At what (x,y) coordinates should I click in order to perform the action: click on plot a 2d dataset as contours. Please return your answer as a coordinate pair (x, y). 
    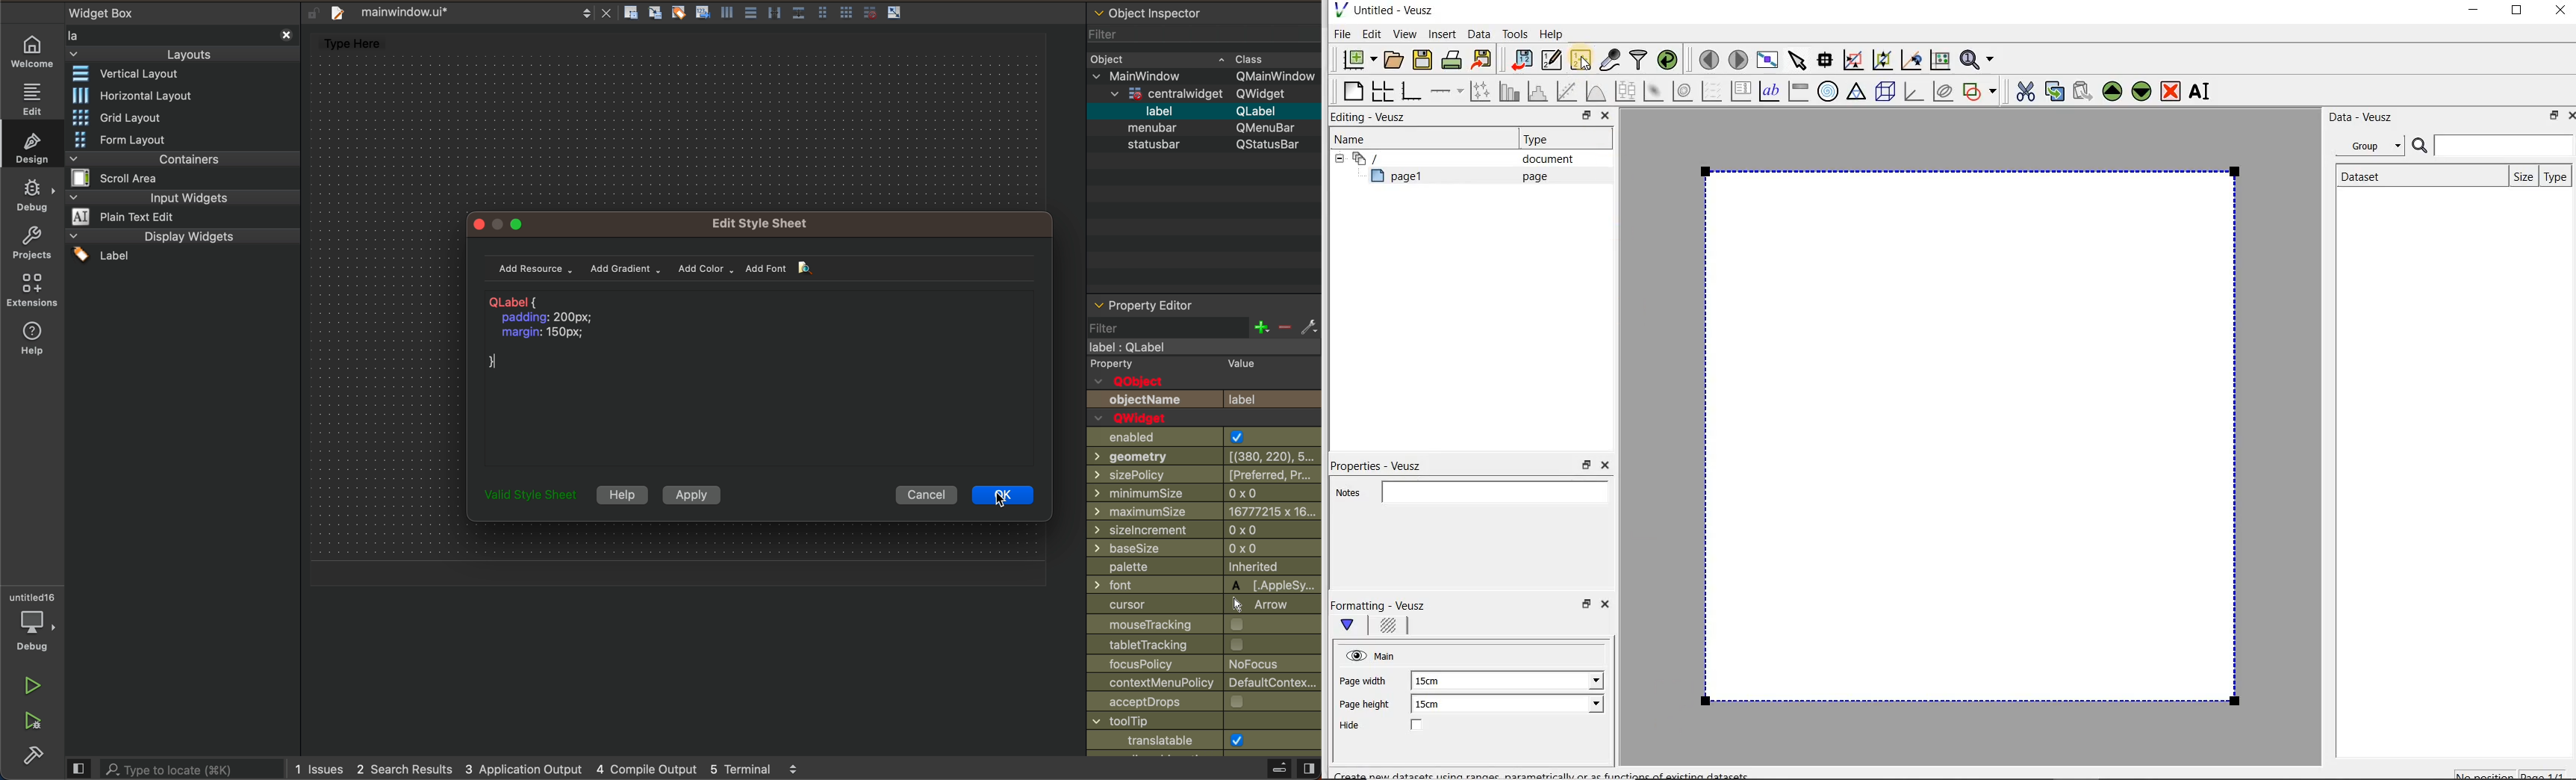
    Looking at the image, I should click on (1684, 91).